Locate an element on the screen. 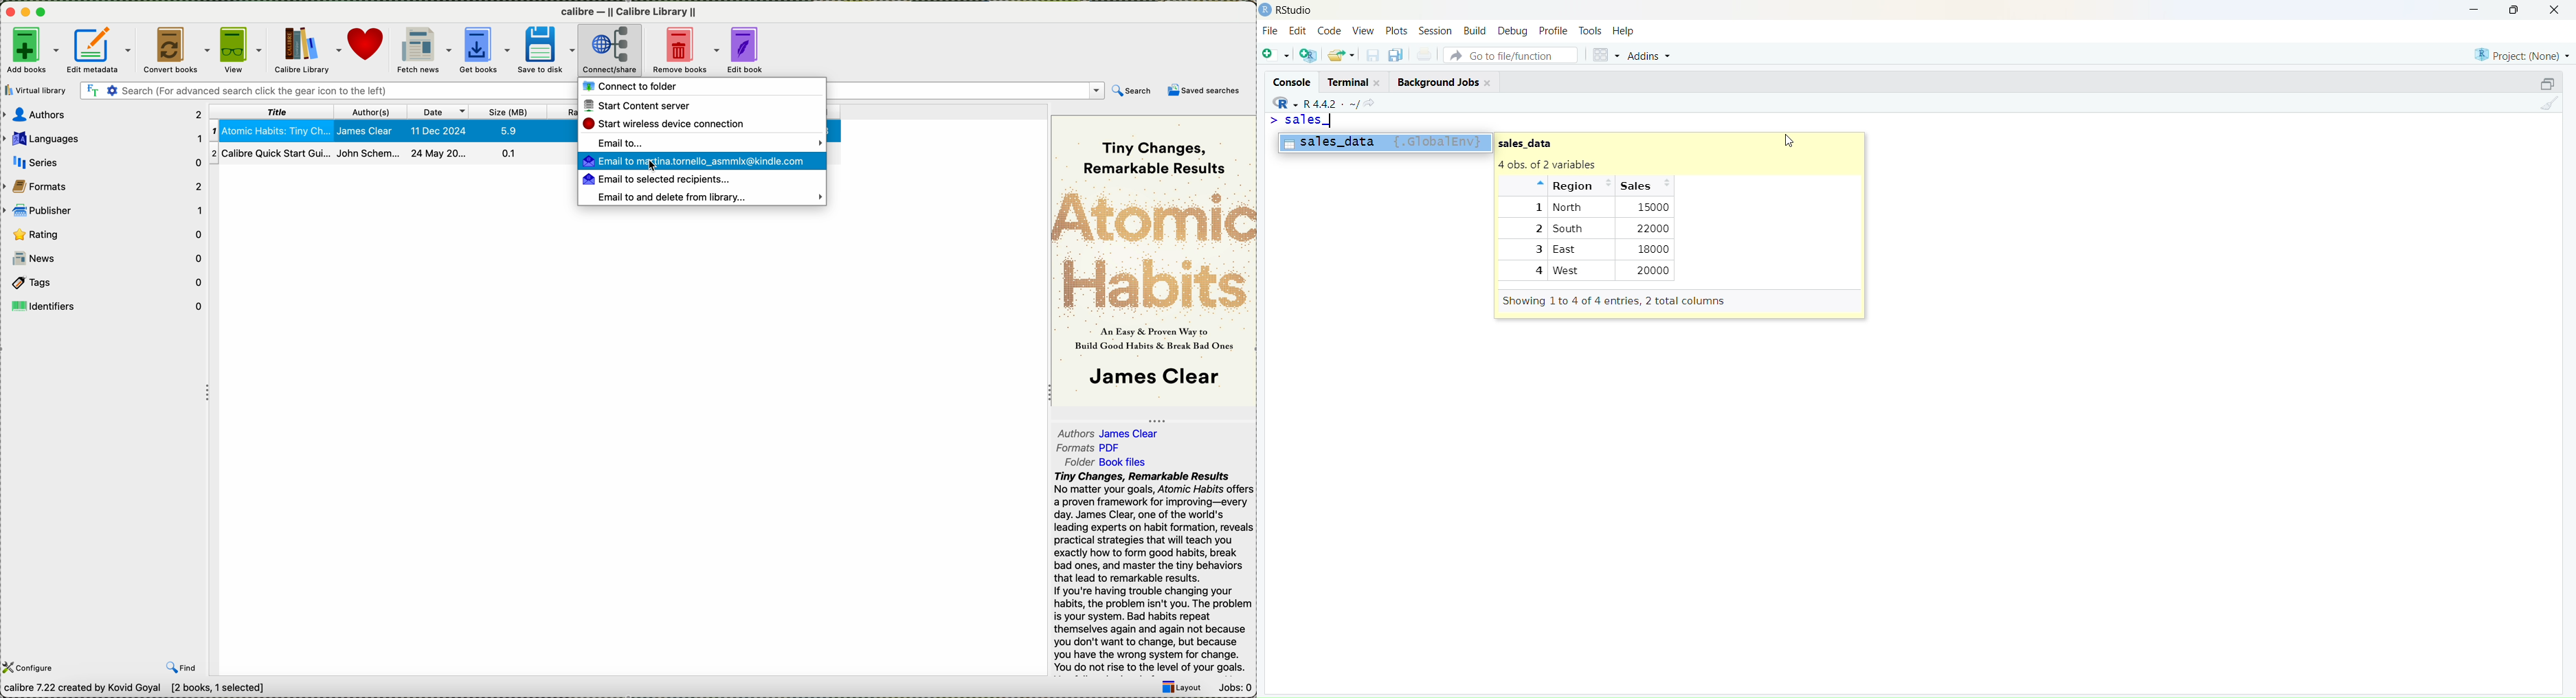  Edit is located at coordinates (1297, 32).